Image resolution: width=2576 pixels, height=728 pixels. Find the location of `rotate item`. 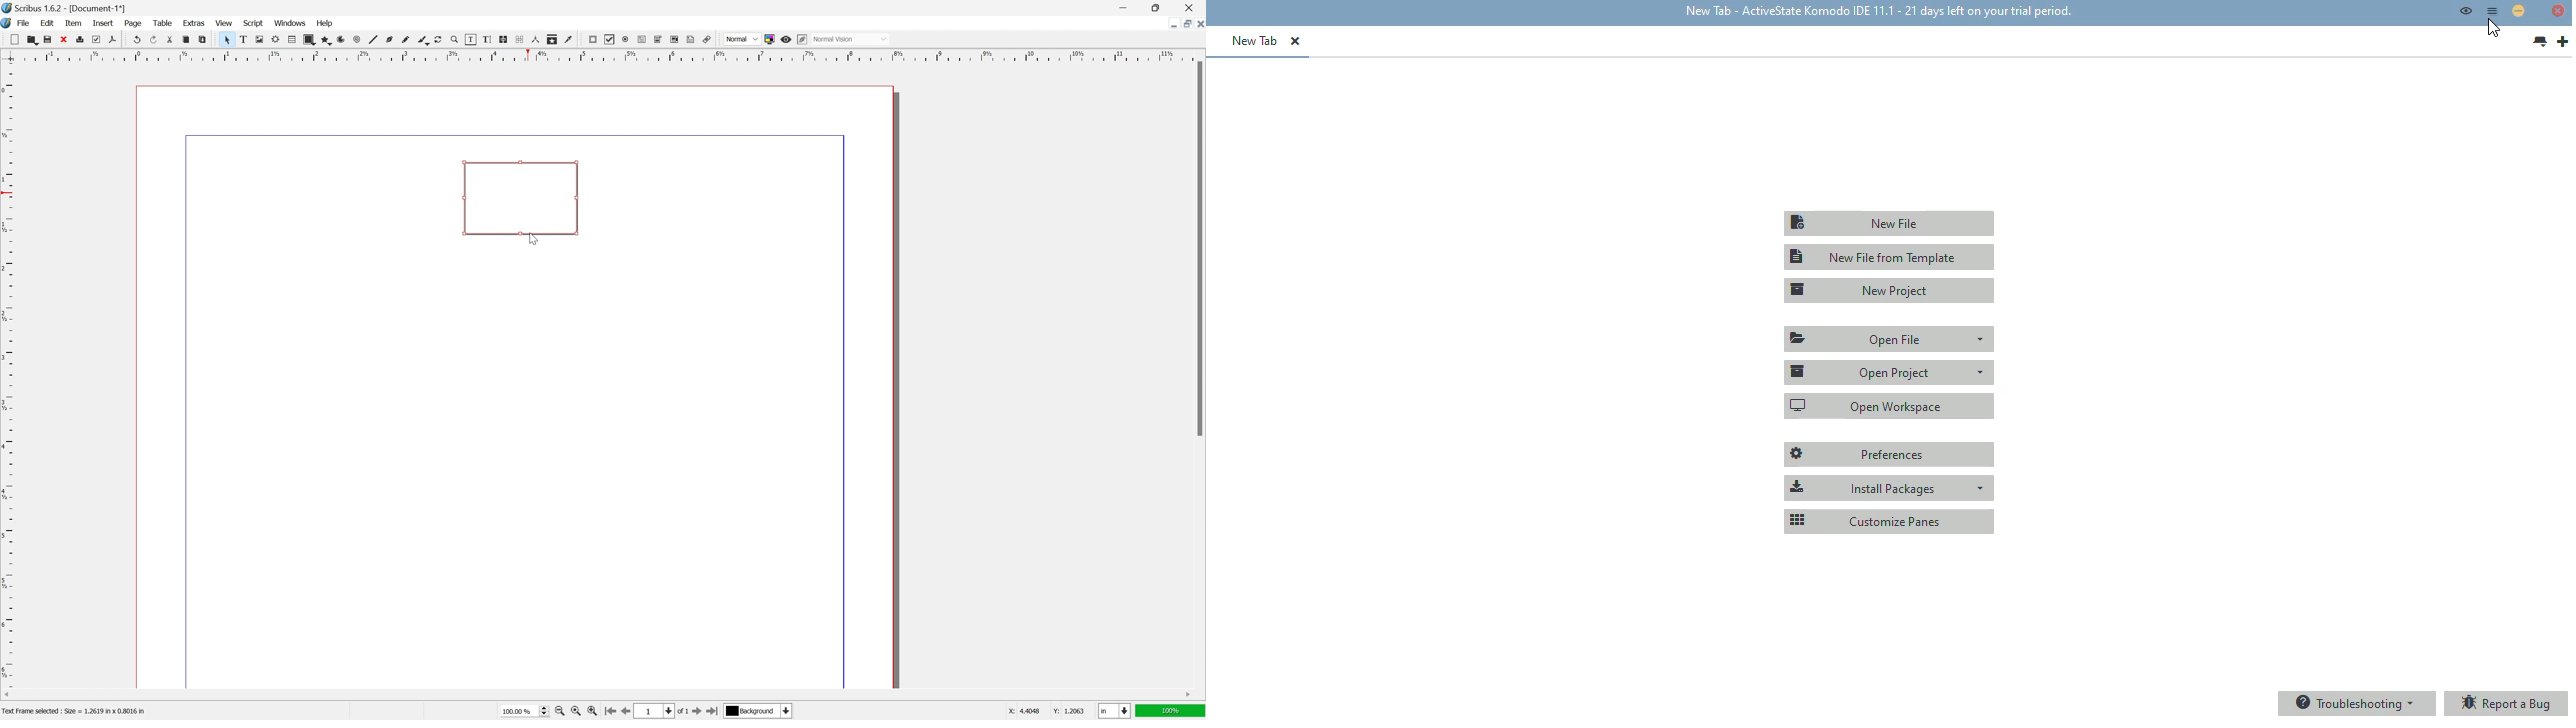

rotate item is located at coordinates (438, 40).